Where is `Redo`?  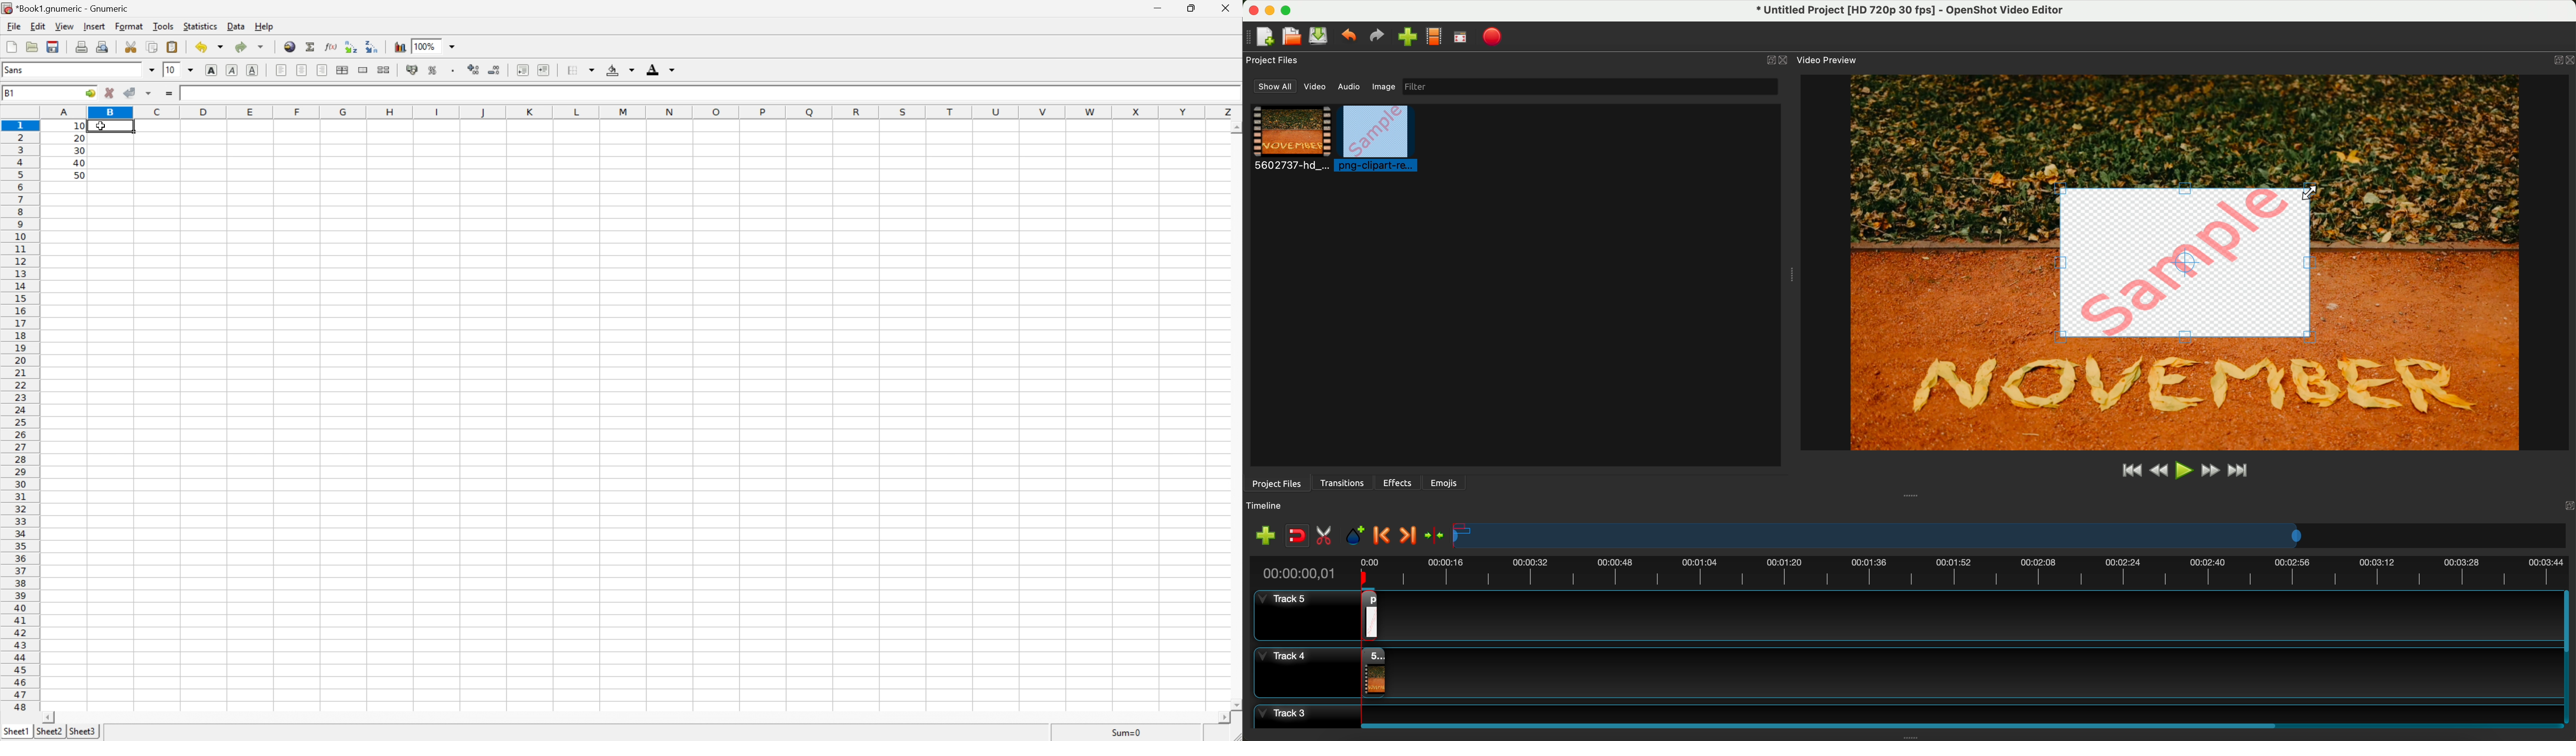
Redo is located at coordinates (249, 47).